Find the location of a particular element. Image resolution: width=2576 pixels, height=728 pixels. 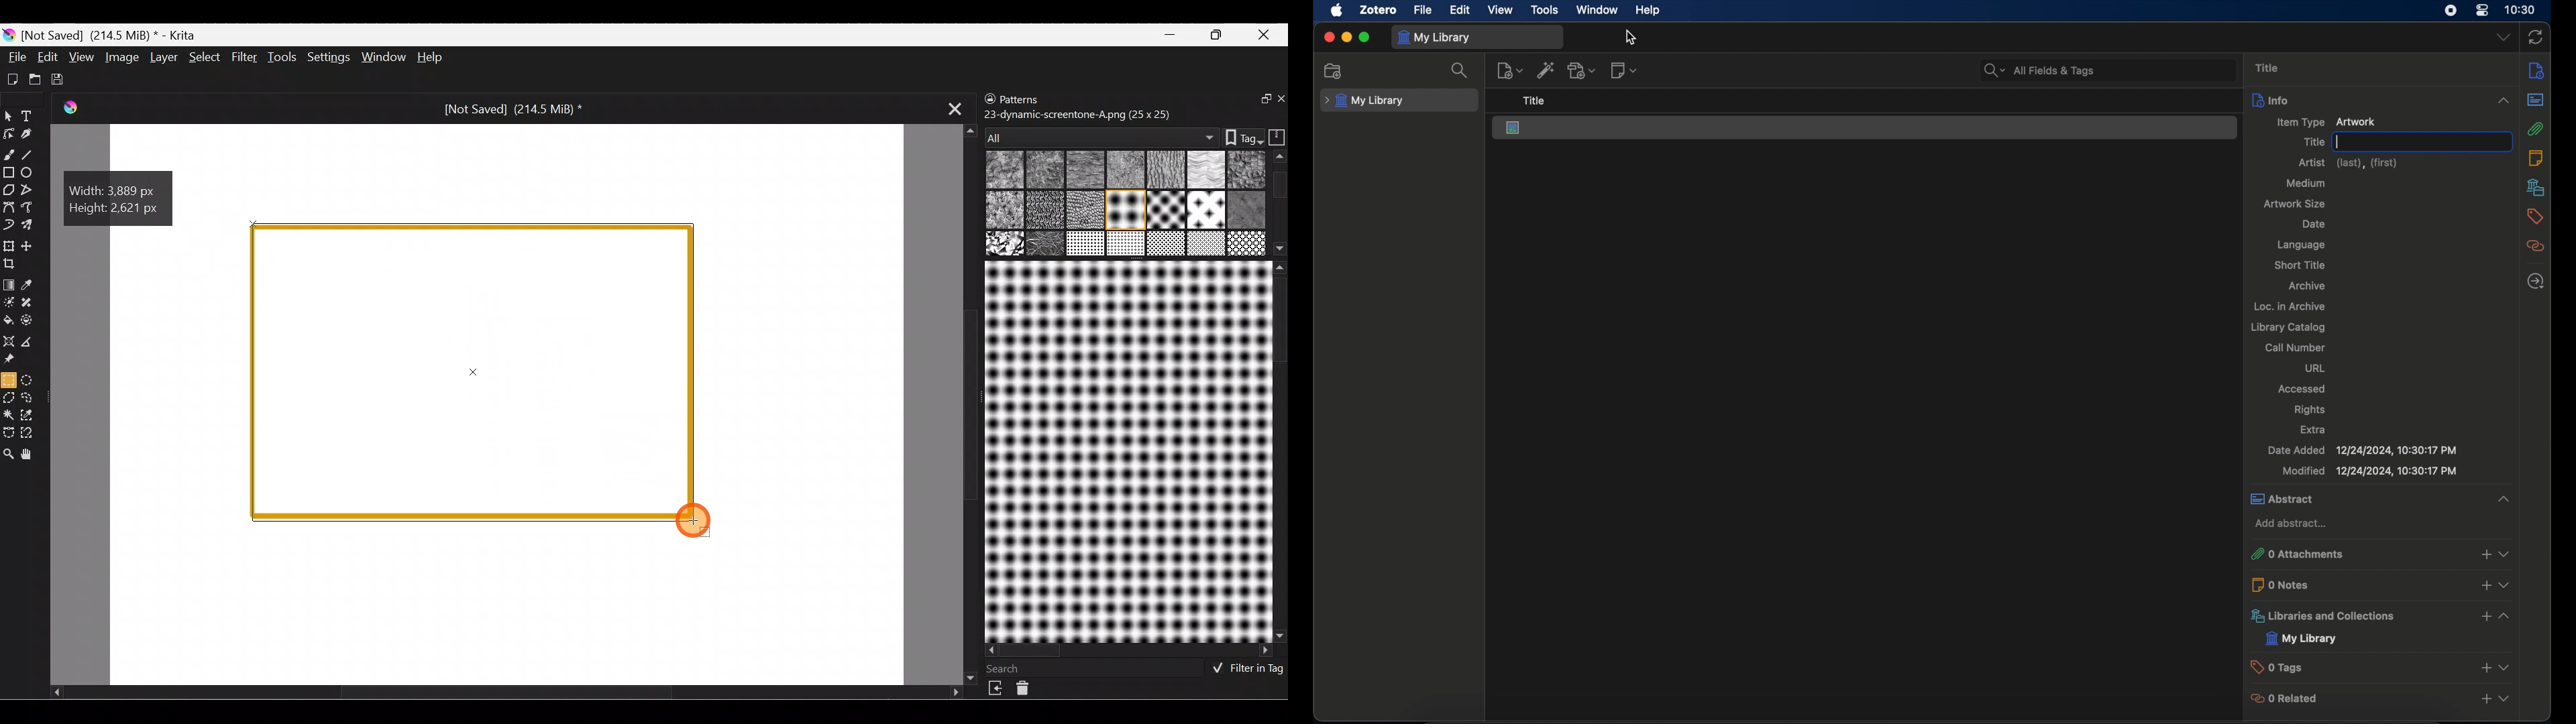

extra is located at coordinates (2313, 430).